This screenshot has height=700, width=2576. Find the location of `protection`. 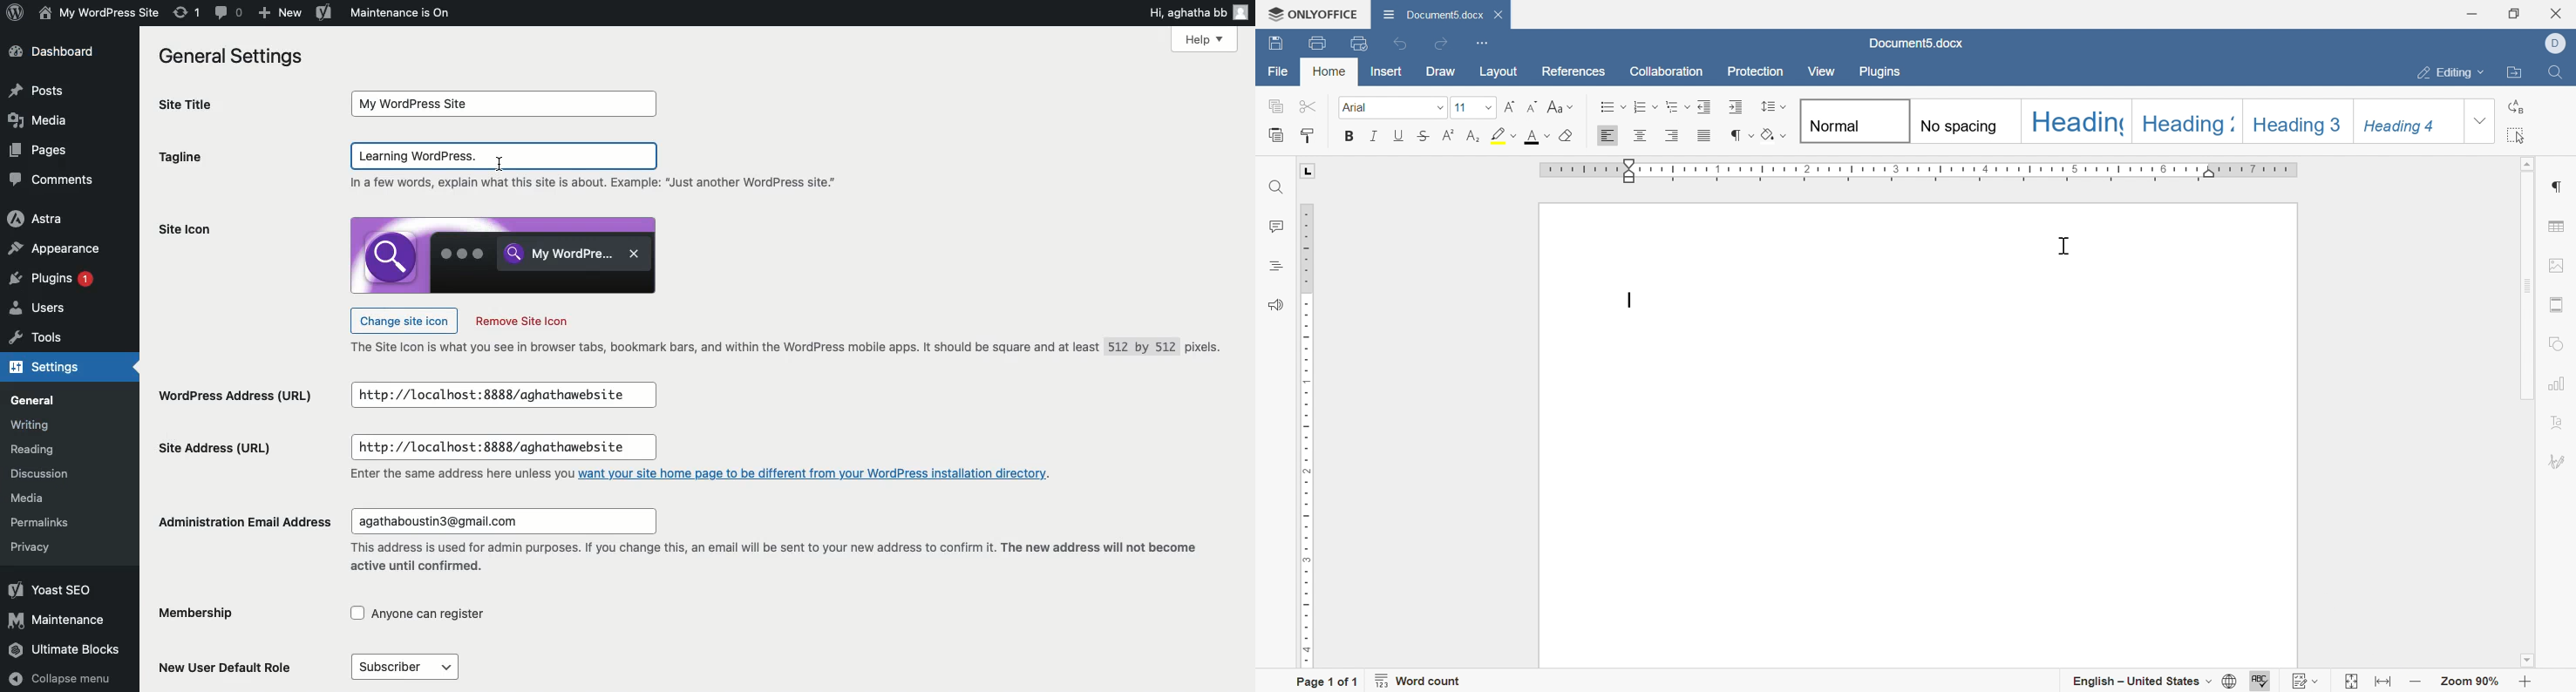

protection is located at coordinates (1757, 73).